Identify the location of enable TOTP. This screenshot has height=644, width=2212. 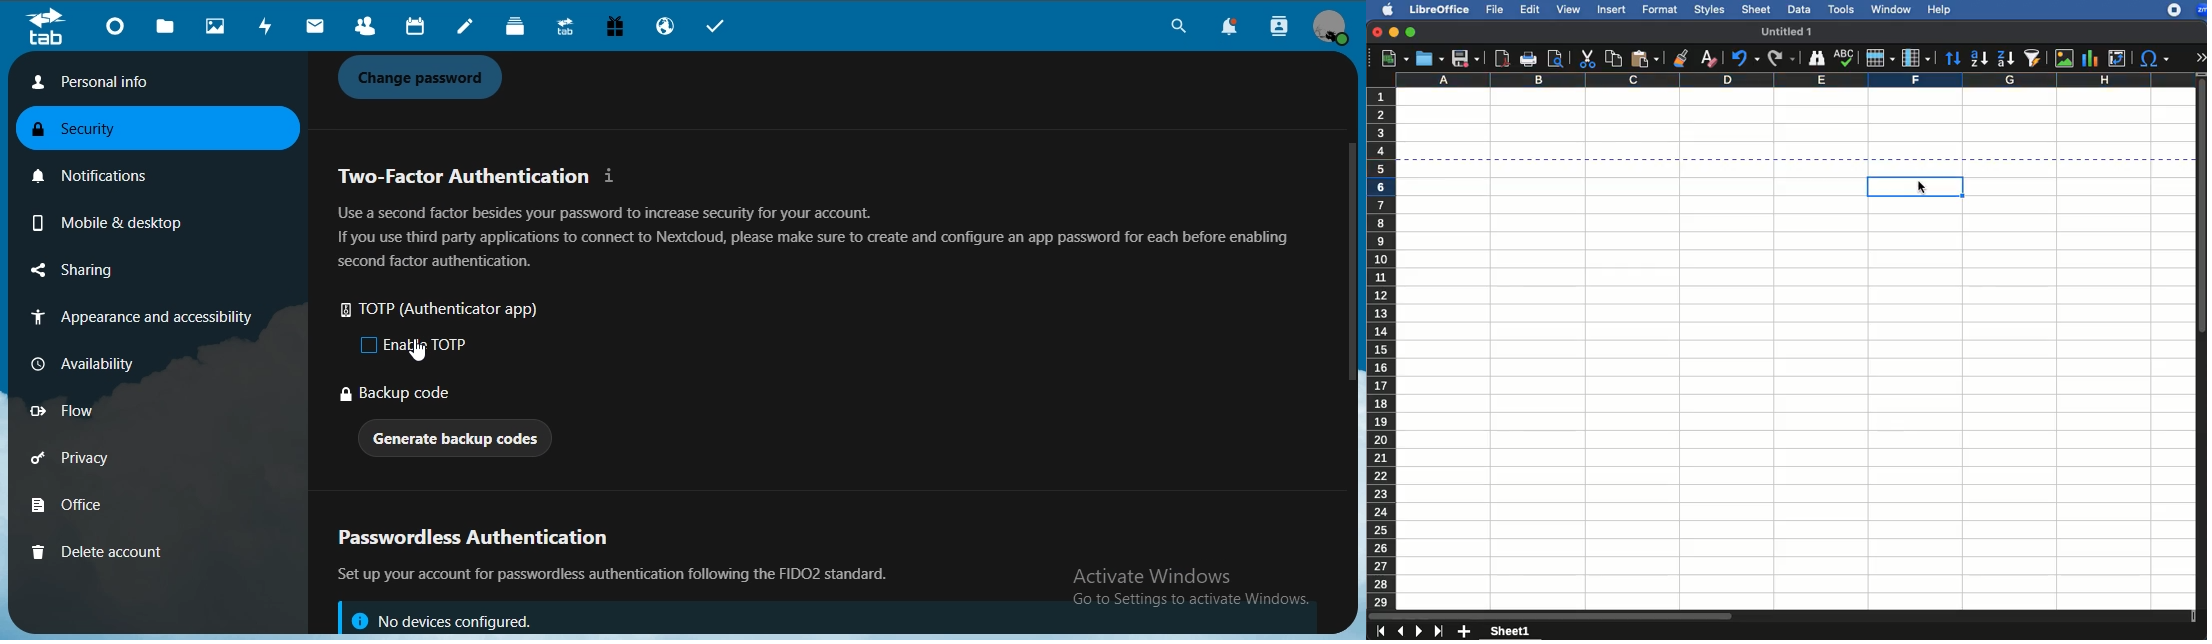
(418, 345).